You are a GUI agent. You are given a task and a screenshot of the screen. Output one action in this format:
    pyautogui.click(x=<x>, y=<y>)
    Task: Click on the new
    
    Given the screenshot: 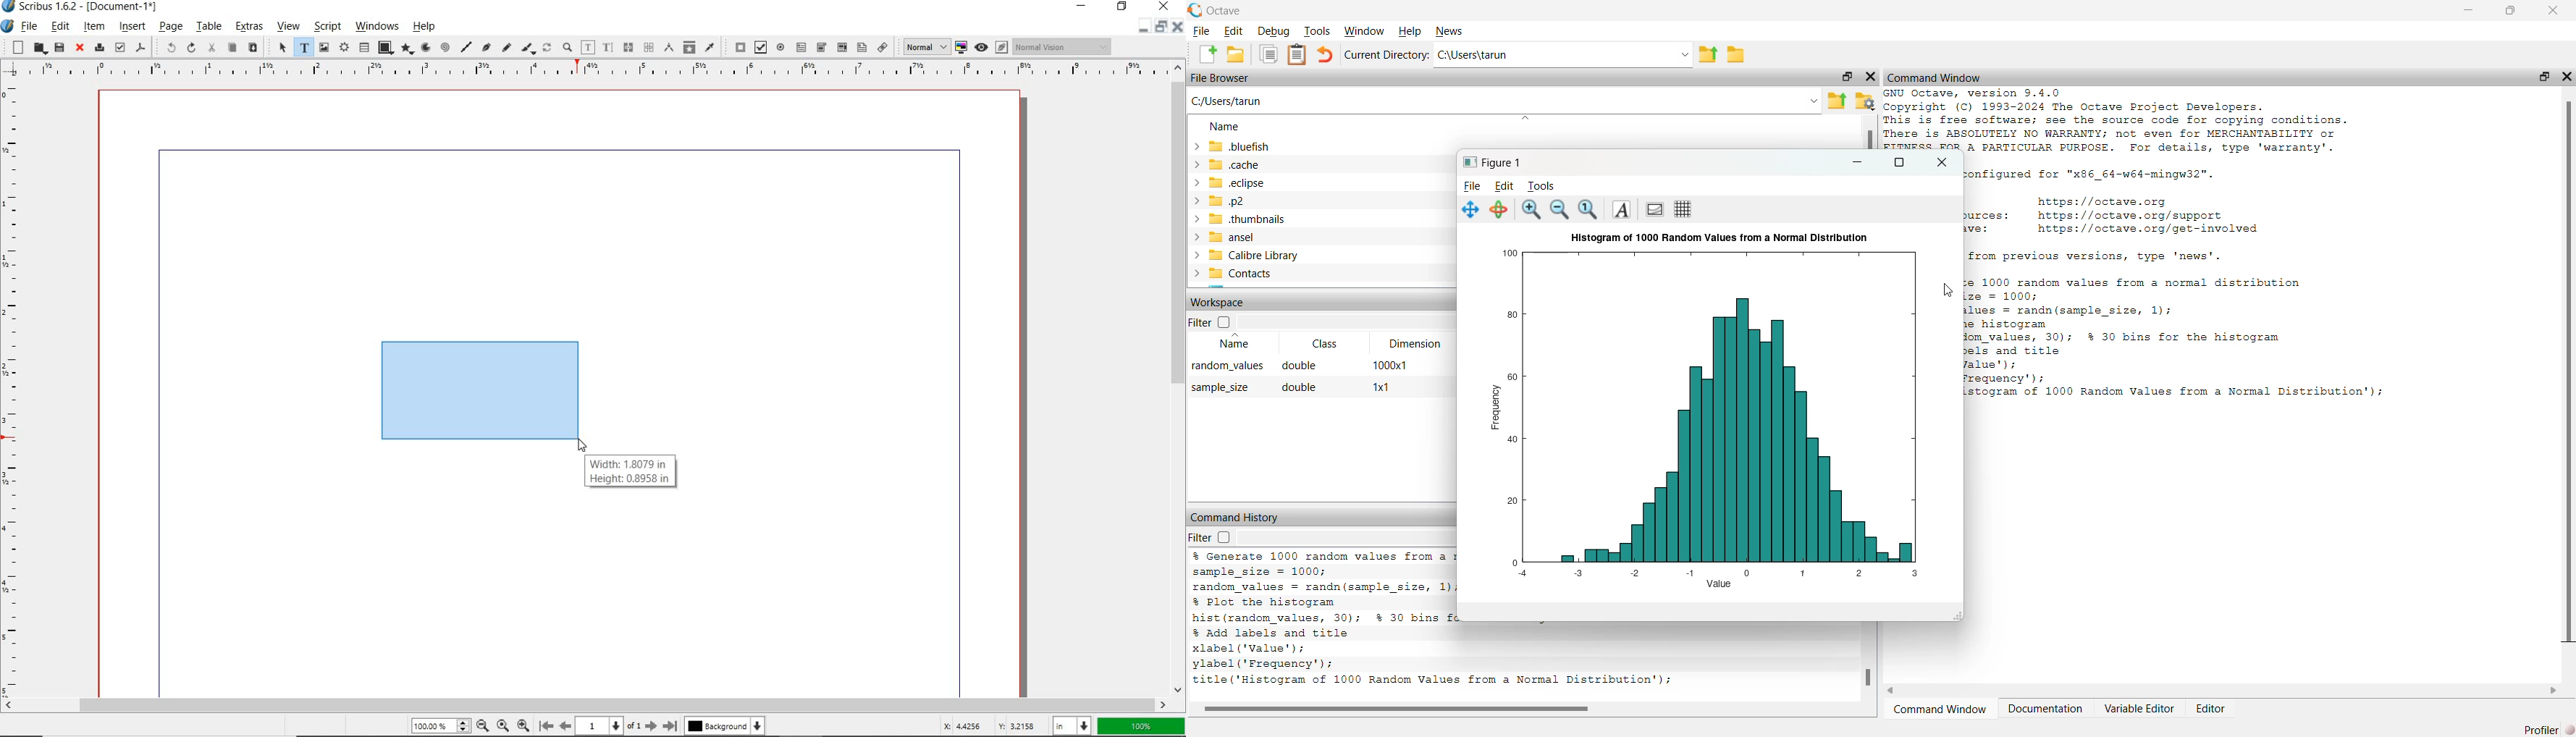 What is the action you would take?
    pyautogui.click(x=18, y=47)
    